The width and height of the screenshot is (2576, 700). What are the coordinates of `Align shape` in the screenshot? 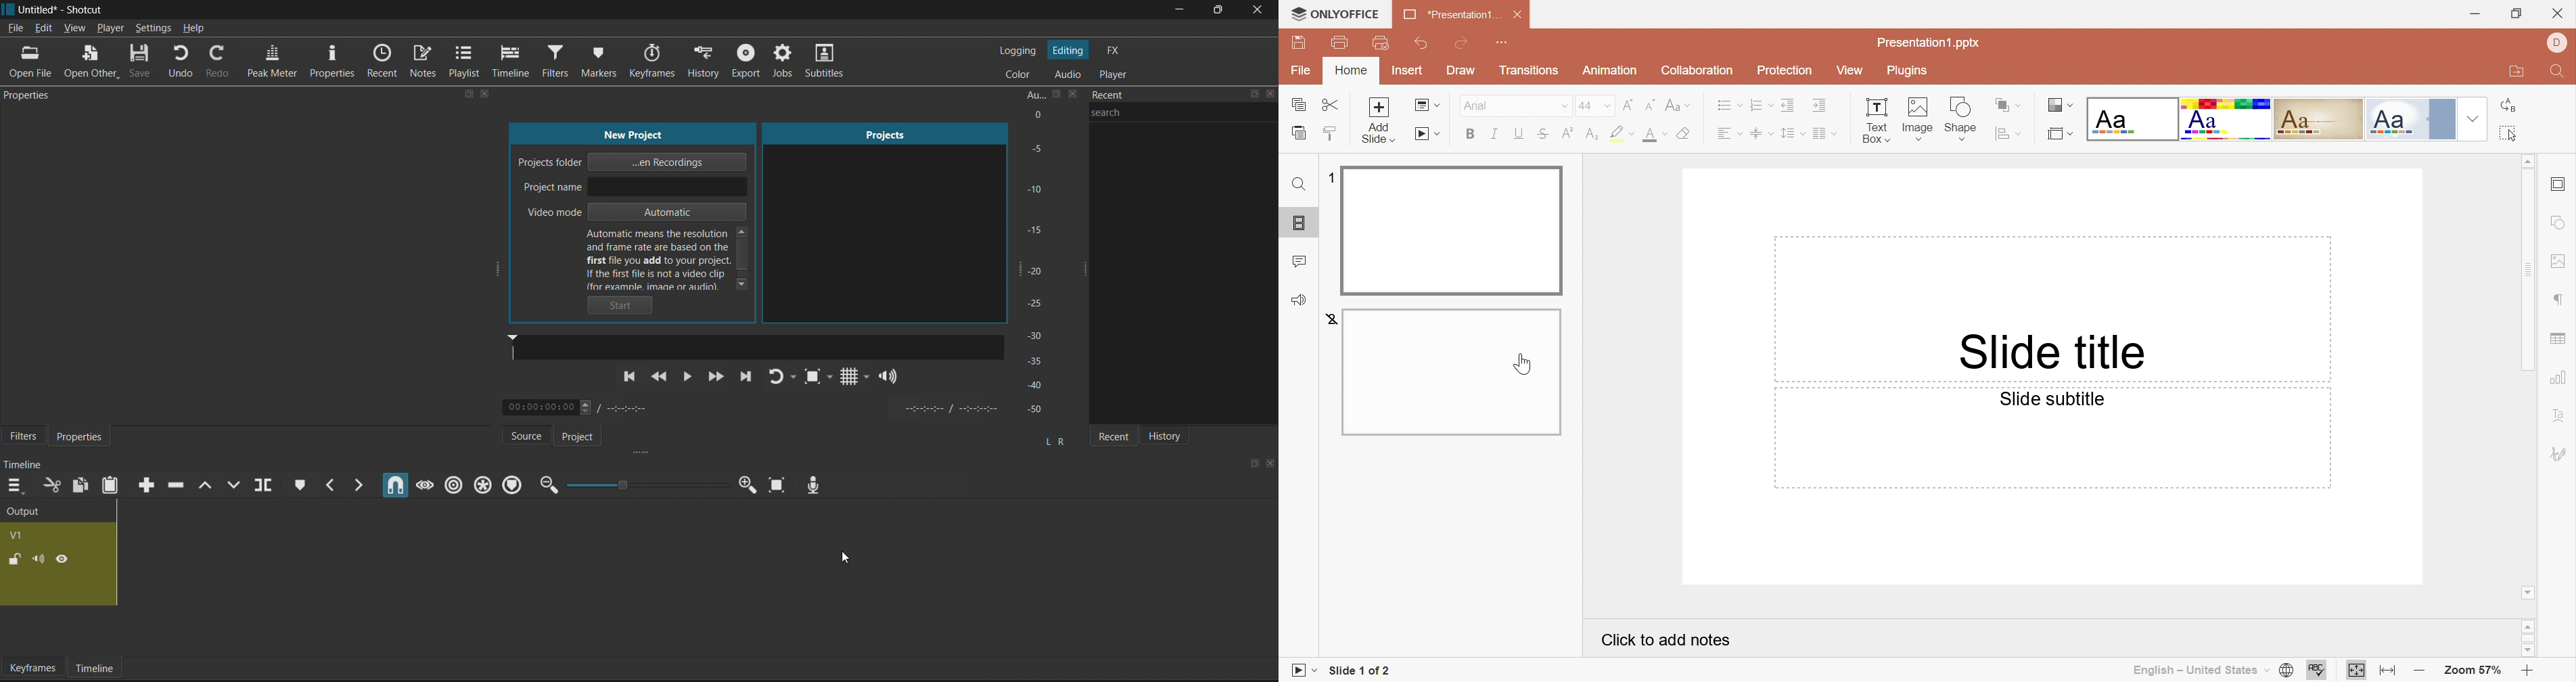 It's located at (2008, 135).